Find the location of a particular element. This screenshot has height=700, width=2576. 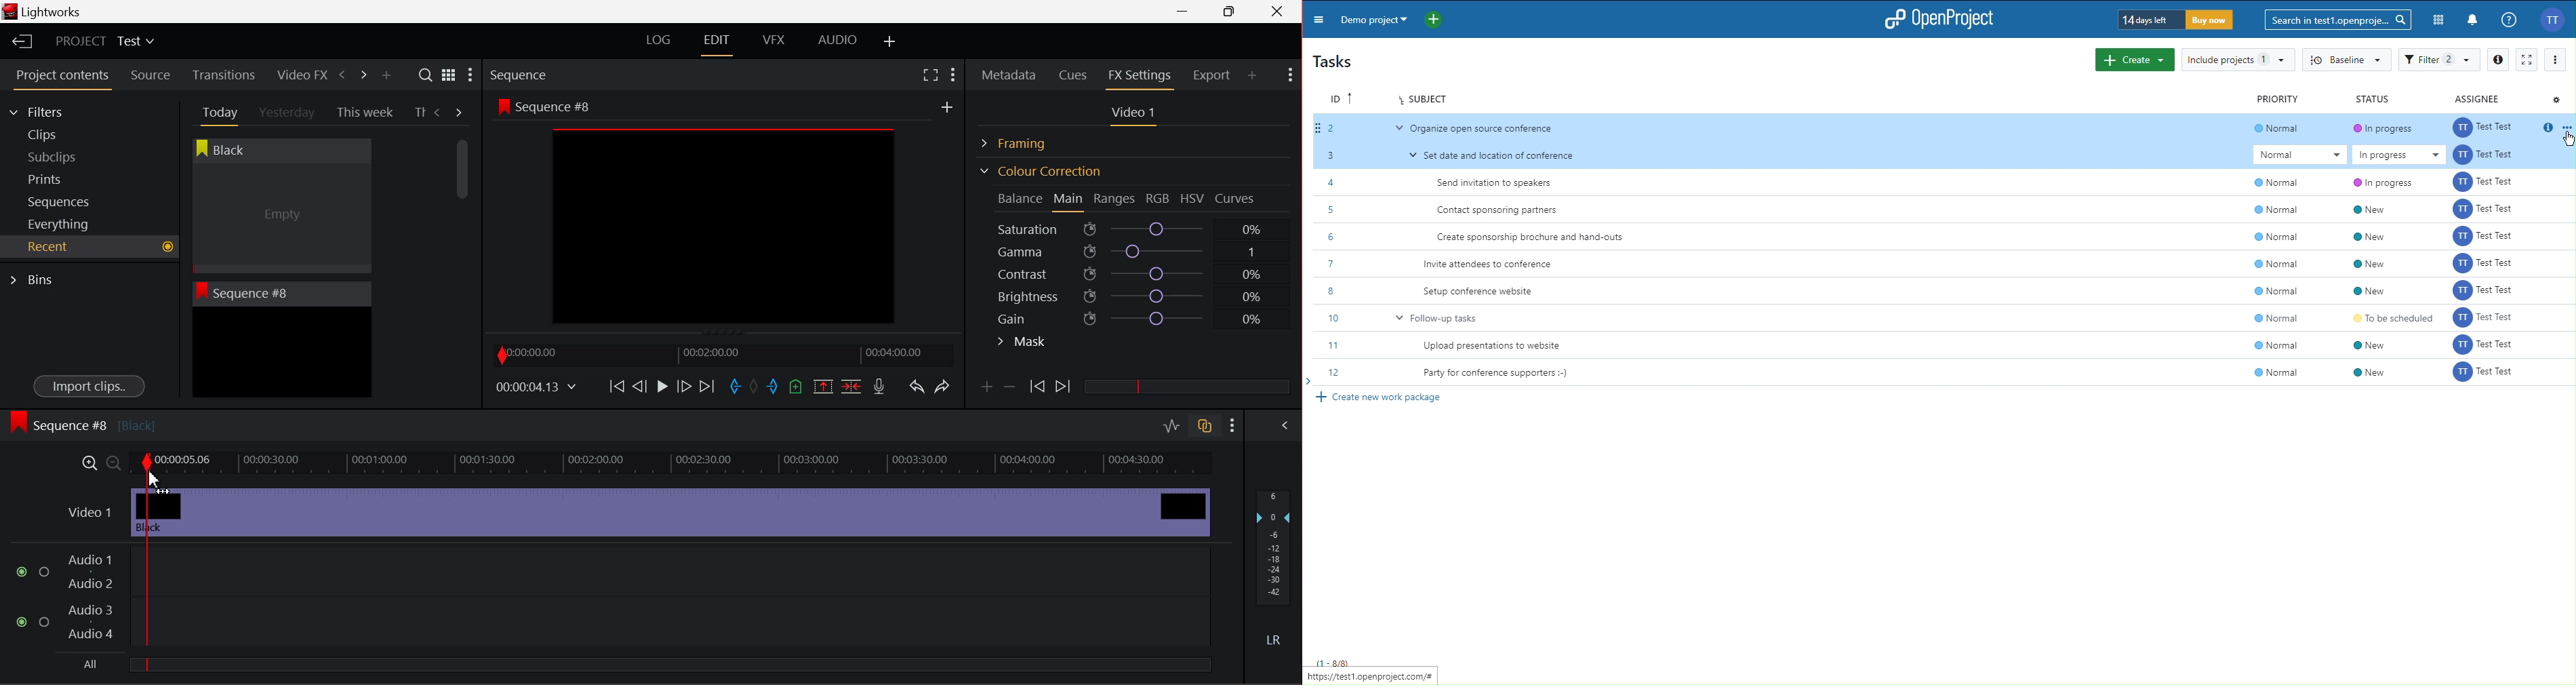

Framing Section is located at coordinates (1024, 141).